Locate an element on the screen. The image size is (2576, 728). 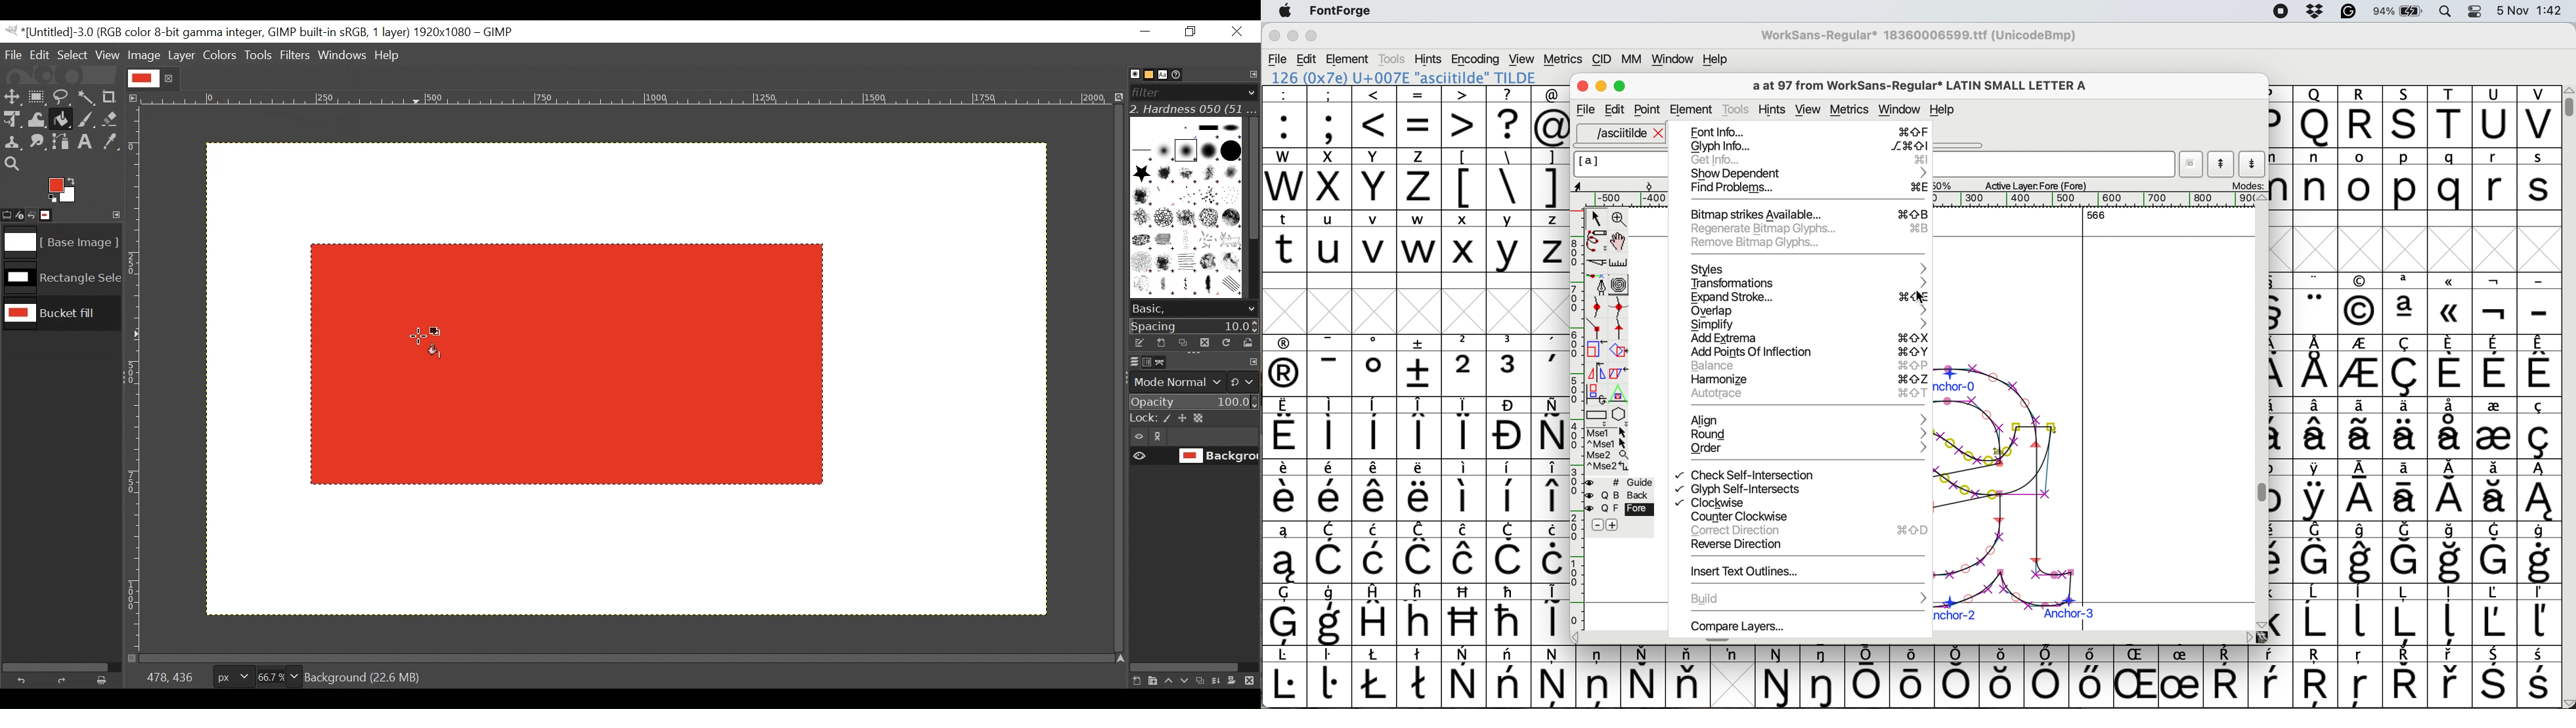
symbol is located at coordinates (1643, 677).